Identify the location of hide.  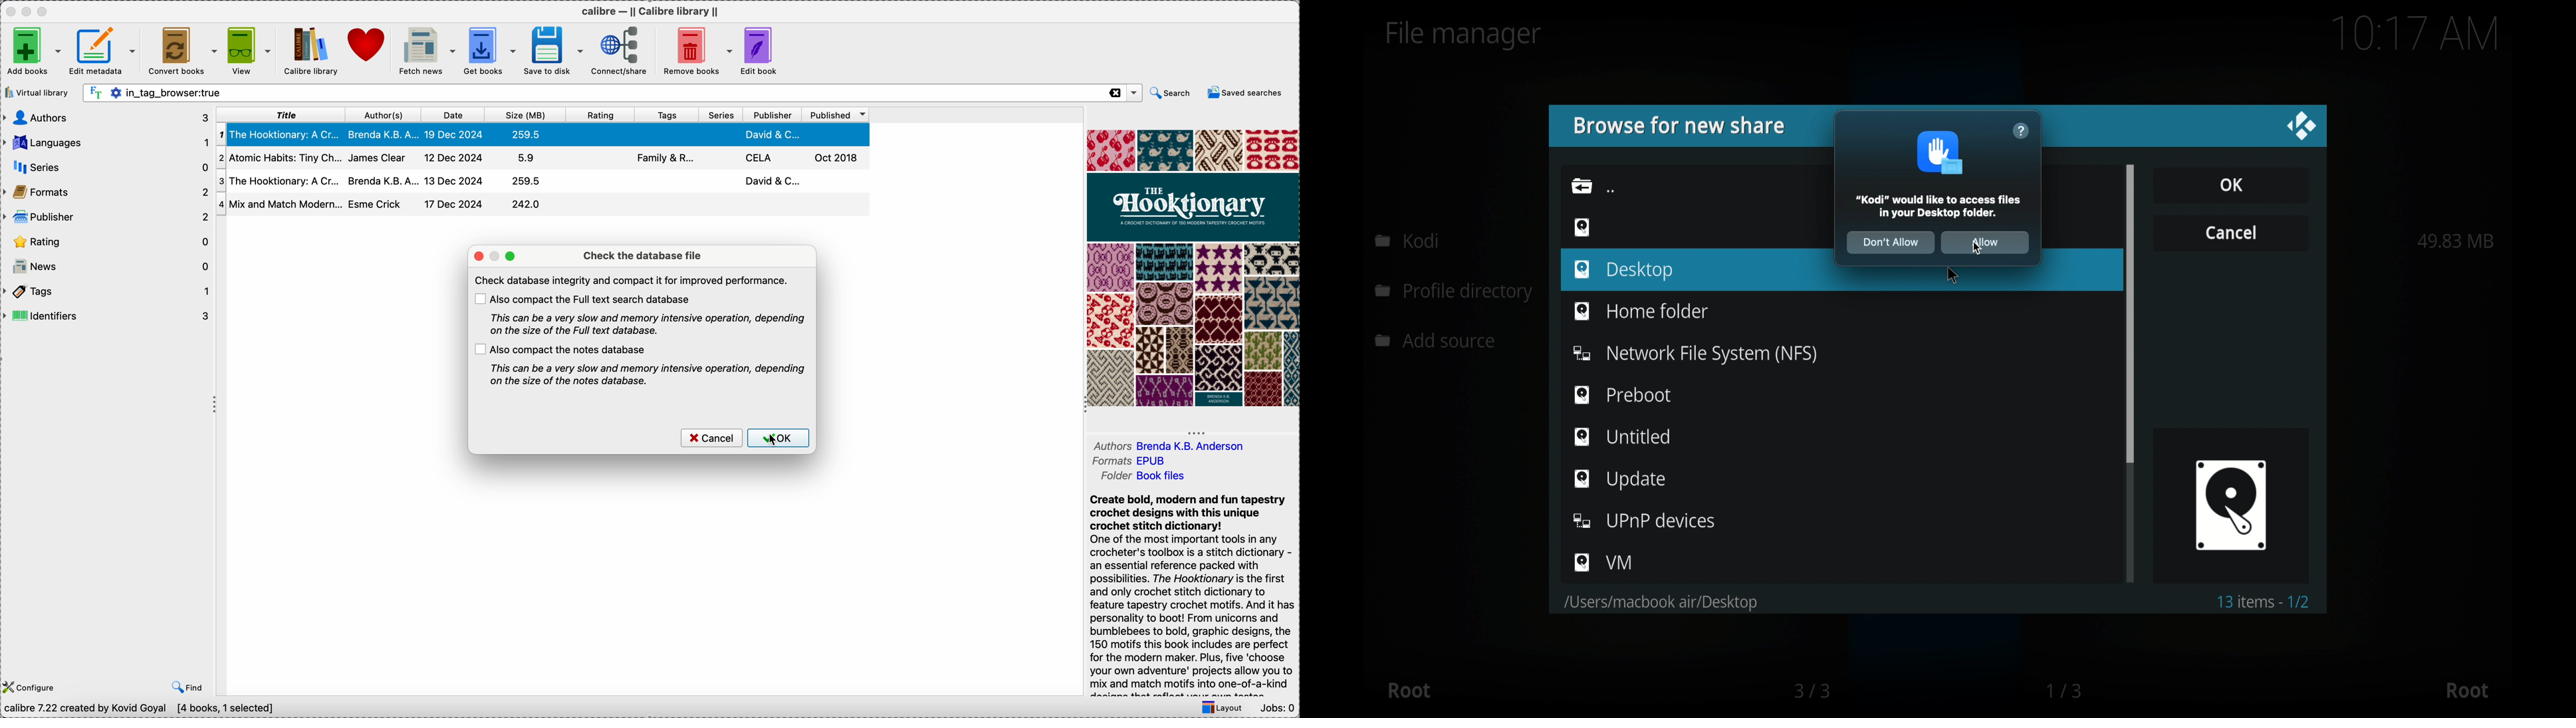
(214, 406).